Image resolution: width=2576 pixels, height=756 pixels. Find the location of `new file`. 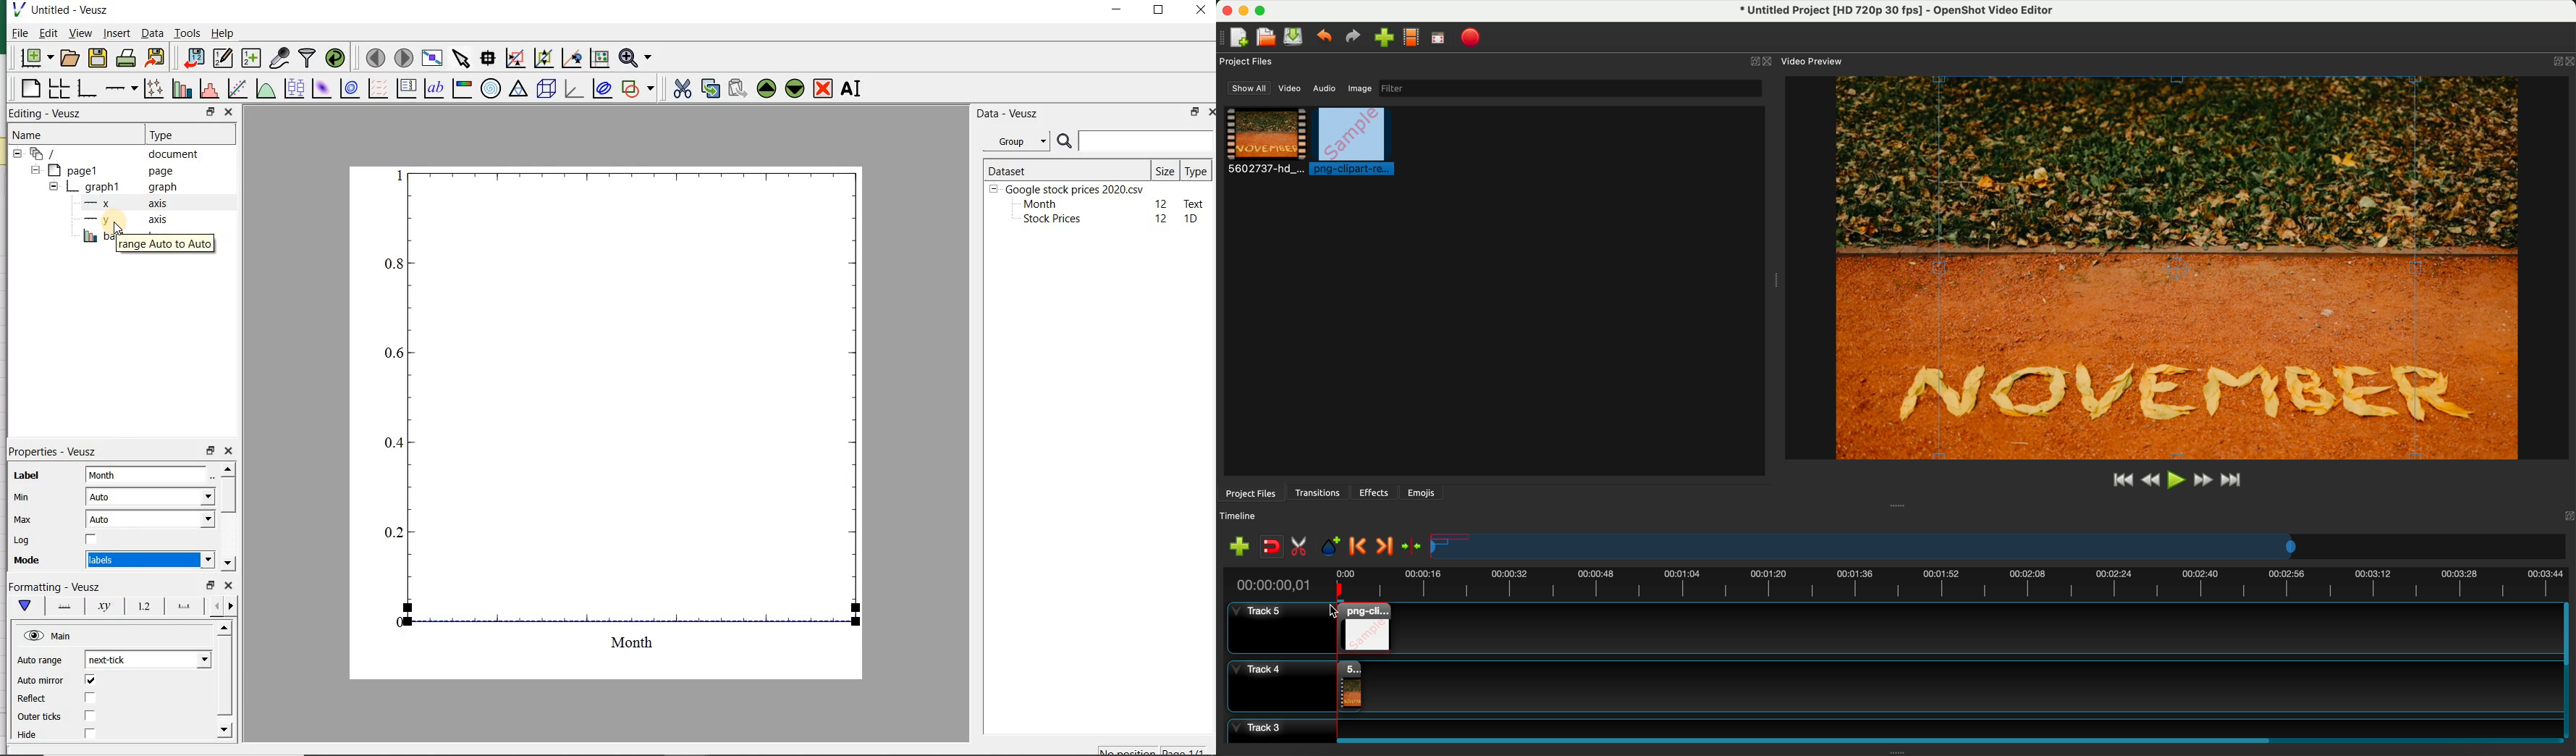

new file is located at coordinates (1235, 37).